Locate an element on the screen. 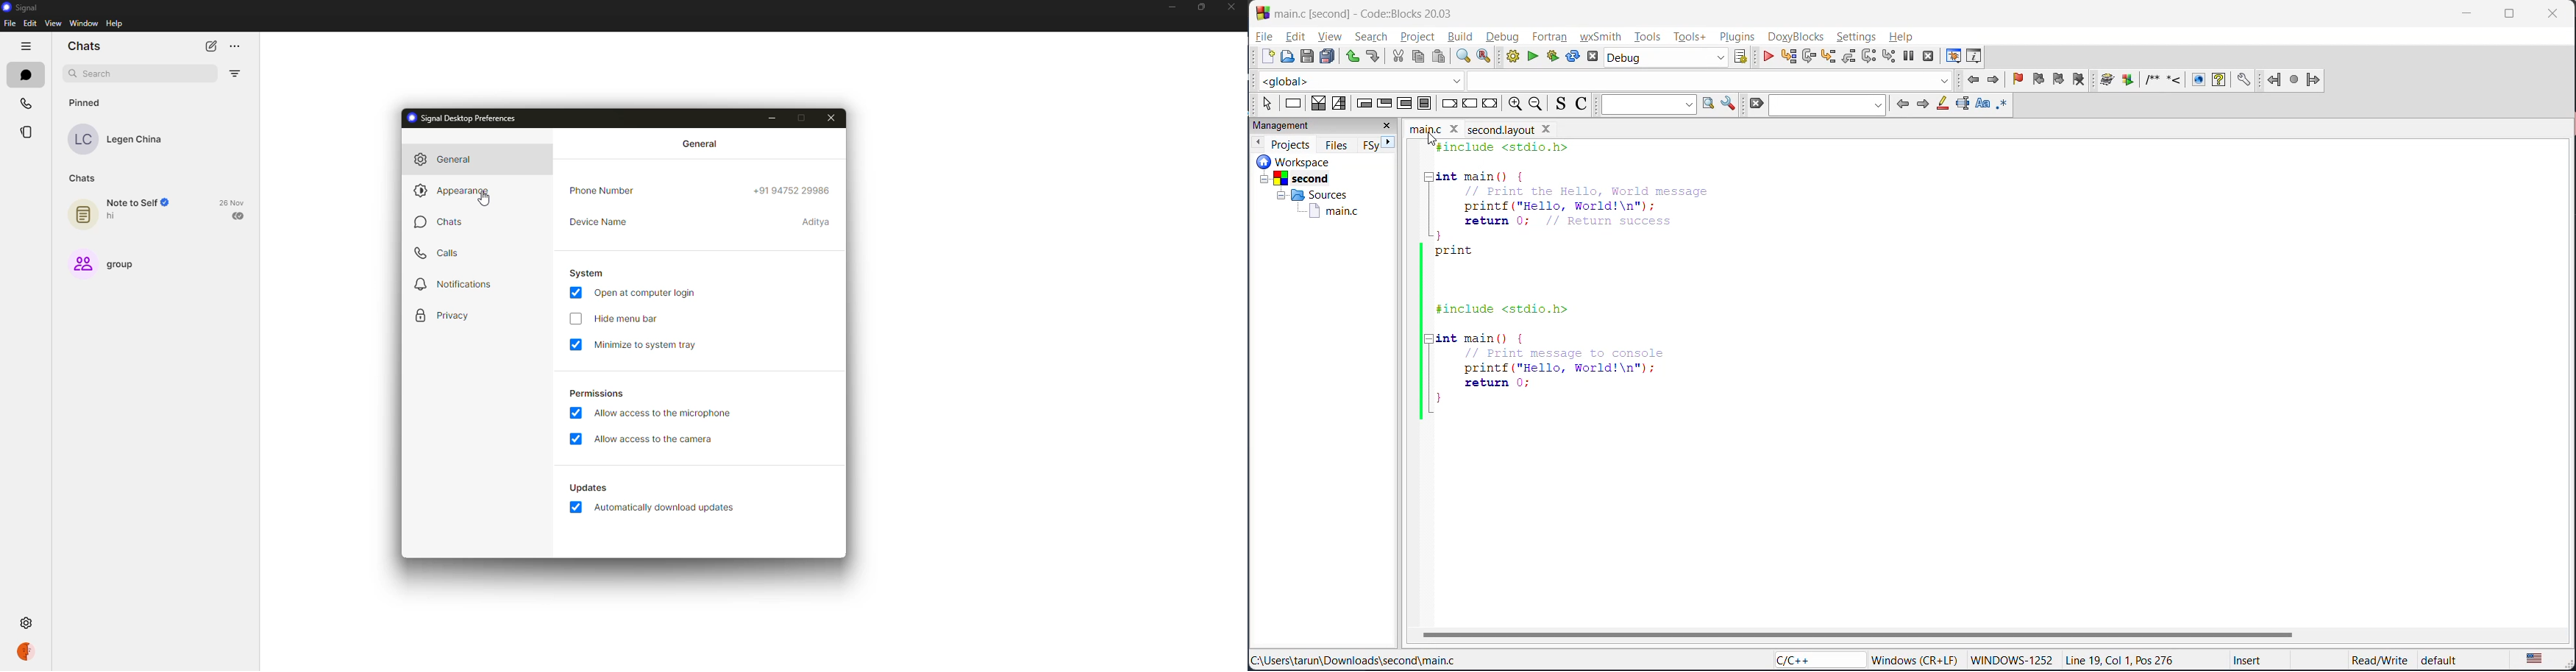  help is located at coordinates (114, 25).